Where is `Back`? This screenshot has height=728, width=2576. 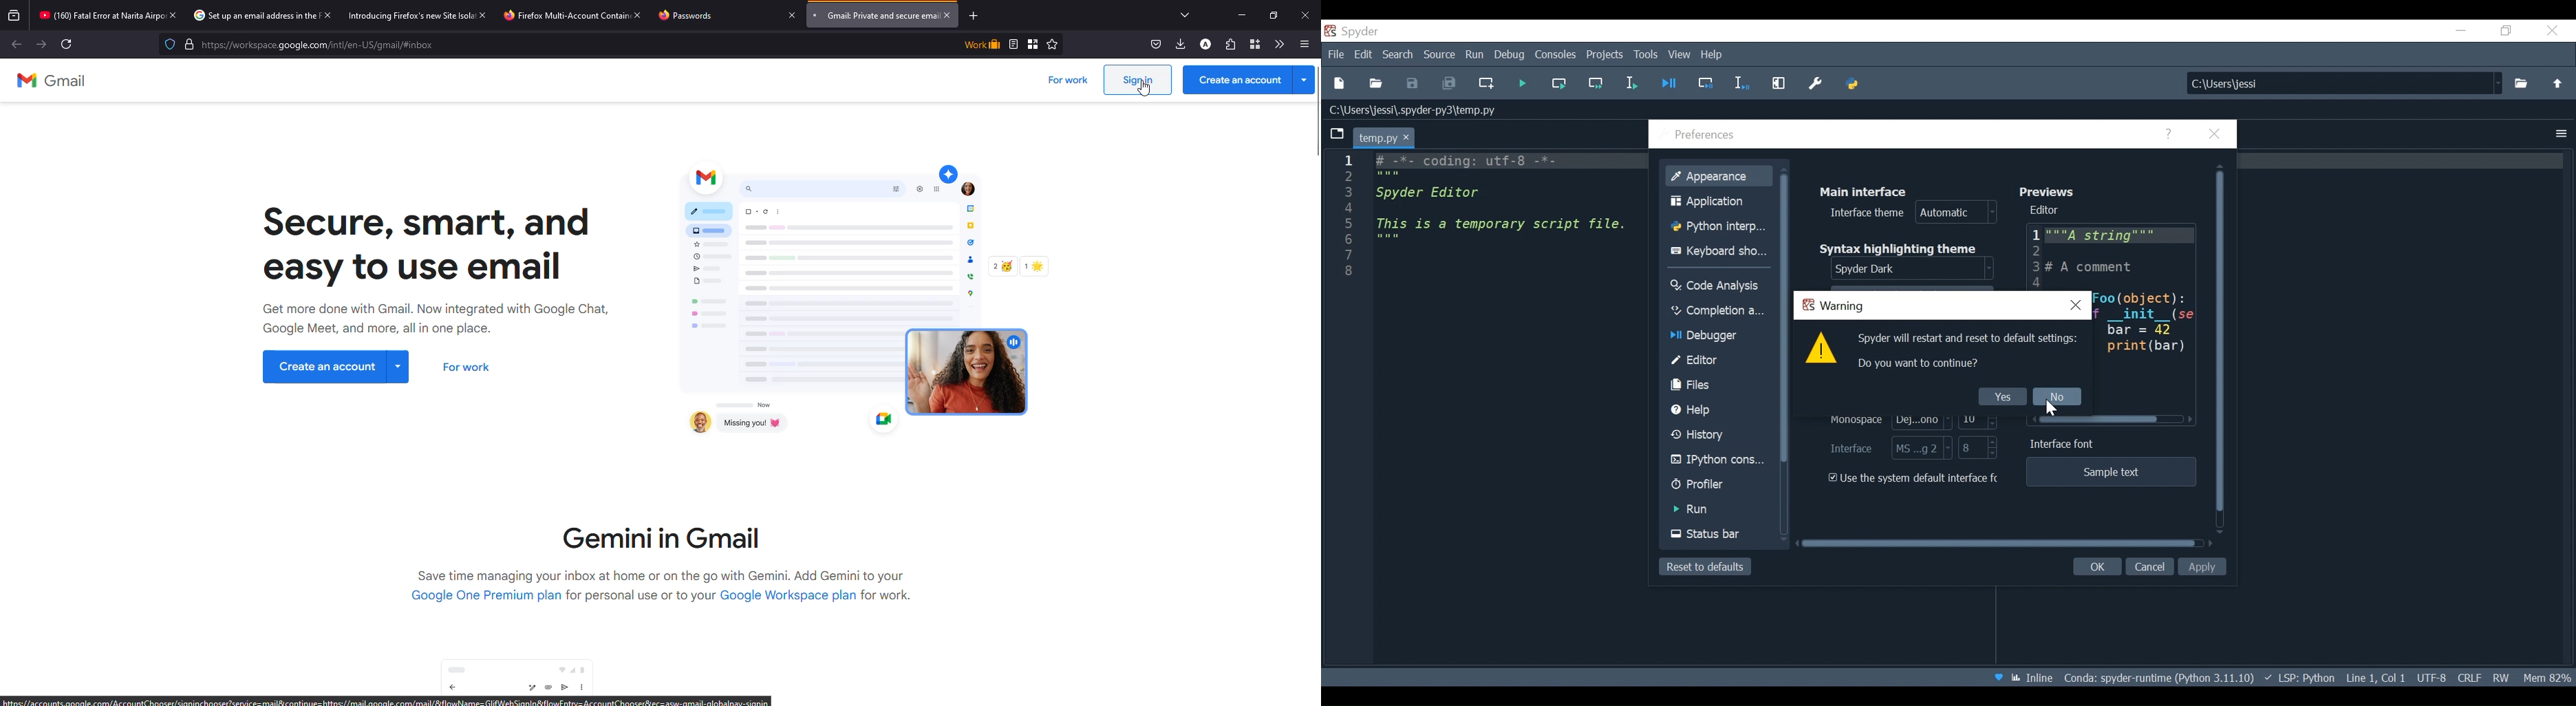
Back is located at coordinates (454, 688).